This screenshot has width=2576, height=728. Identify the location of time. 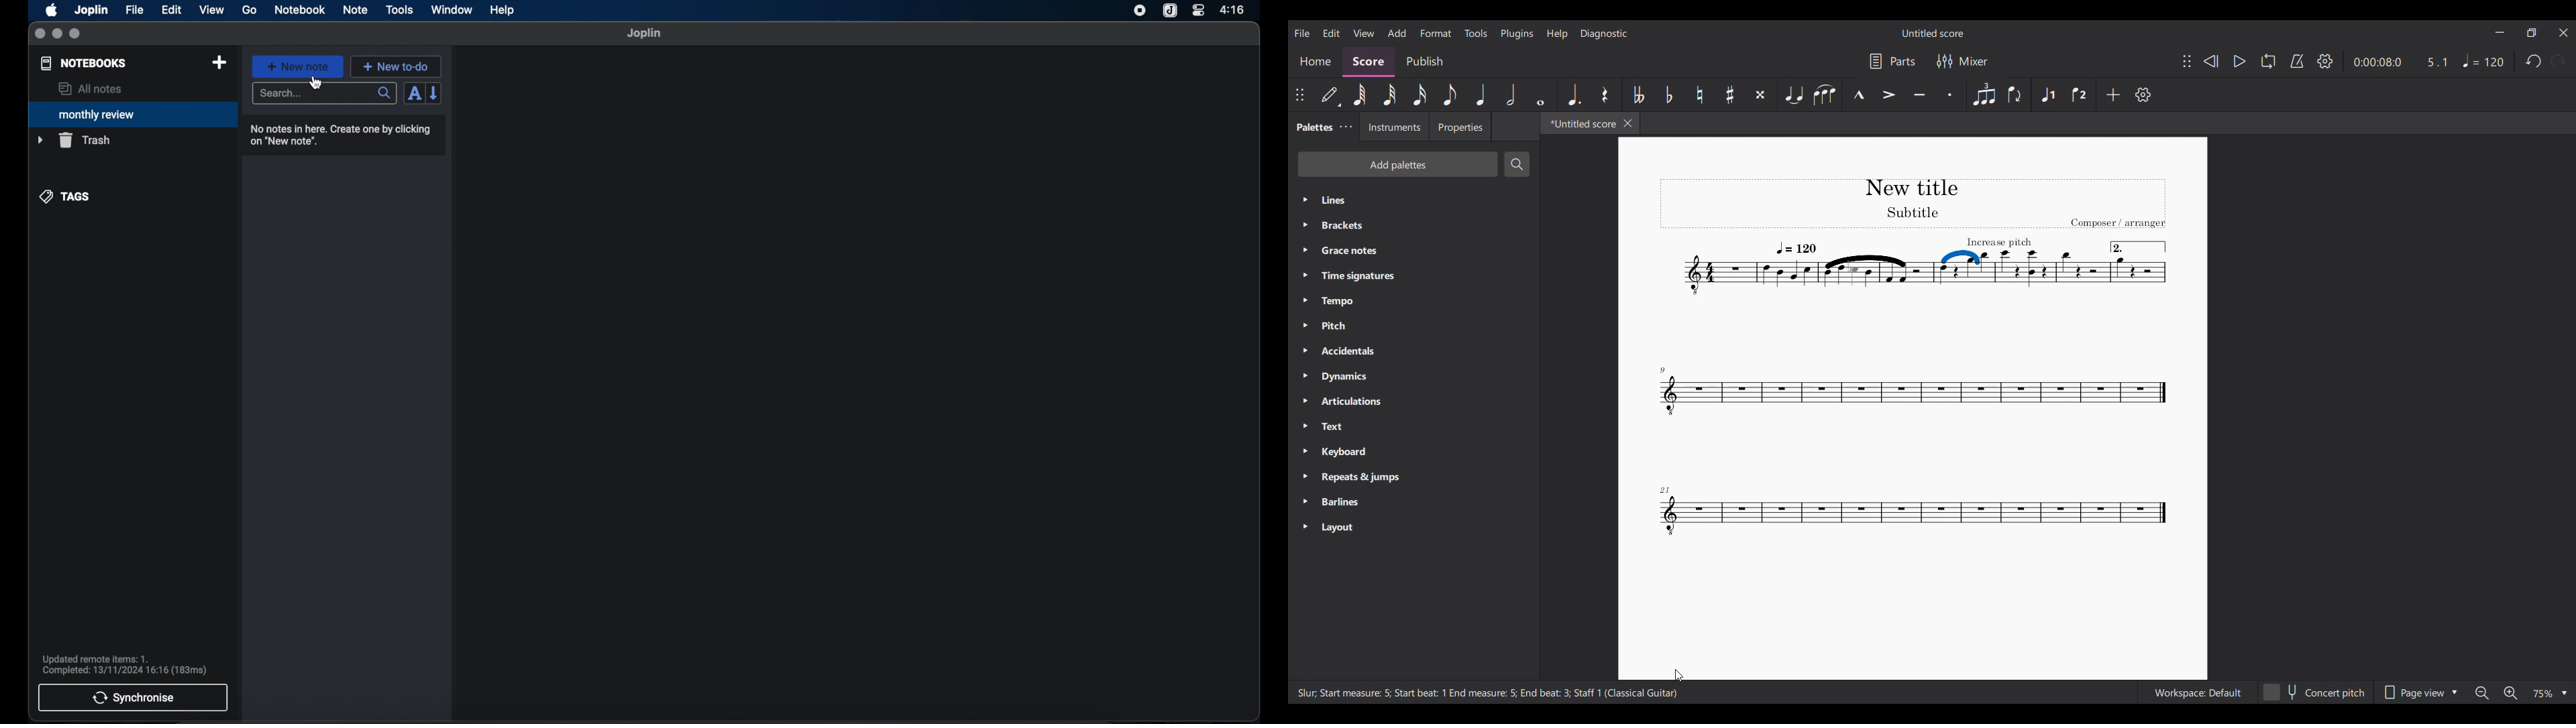
(1234, 9).